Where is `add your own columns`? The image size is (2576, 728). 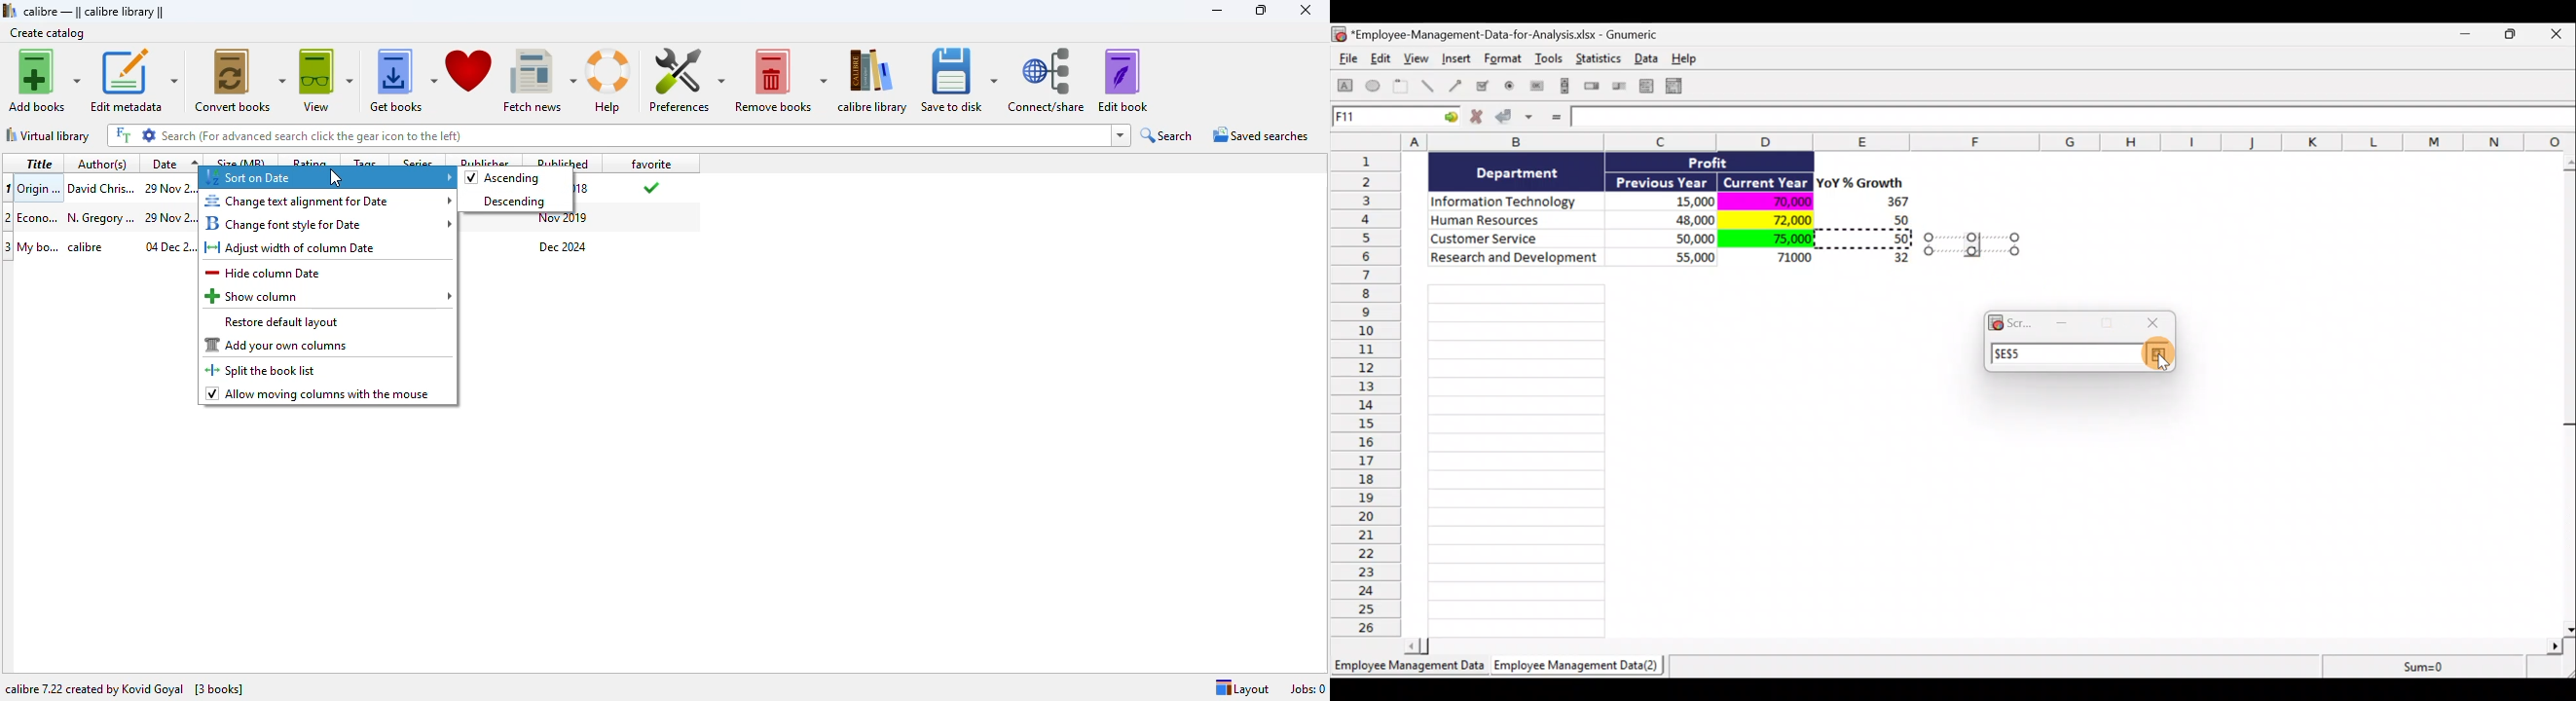
add your own columns is located at coordinates (277, 345).